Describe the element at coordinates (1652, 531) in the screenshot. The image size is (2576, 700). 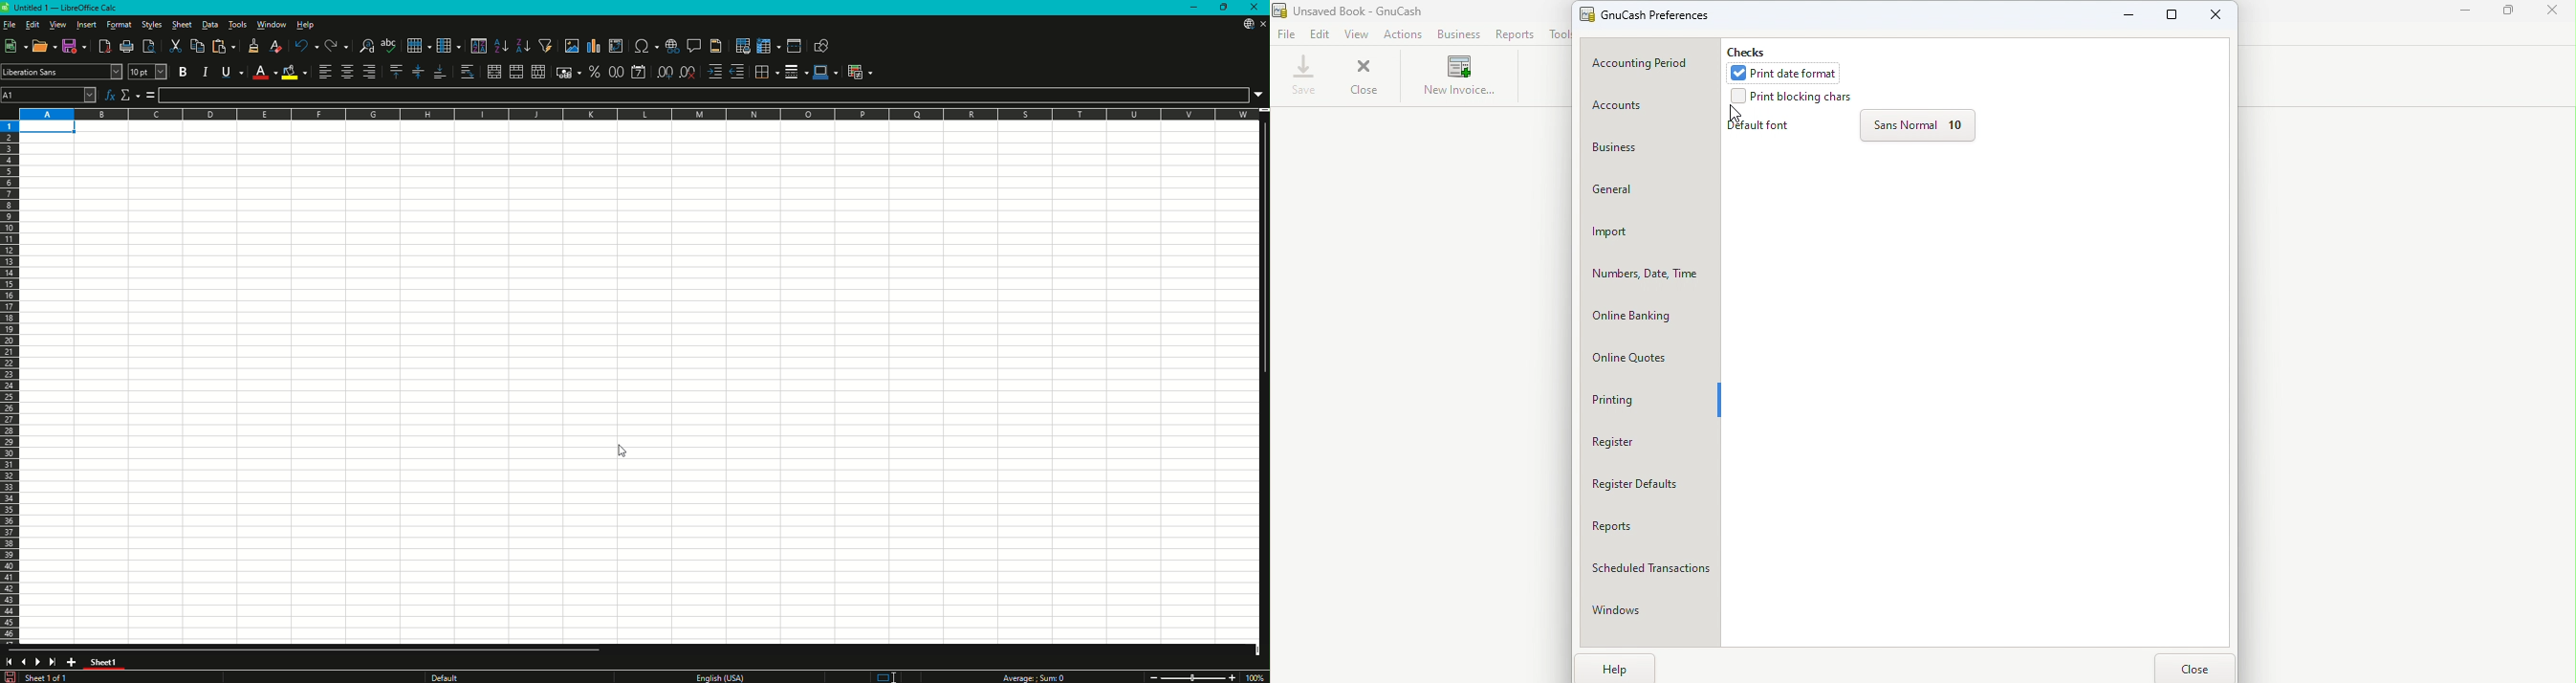
I see `Reports` at that location.